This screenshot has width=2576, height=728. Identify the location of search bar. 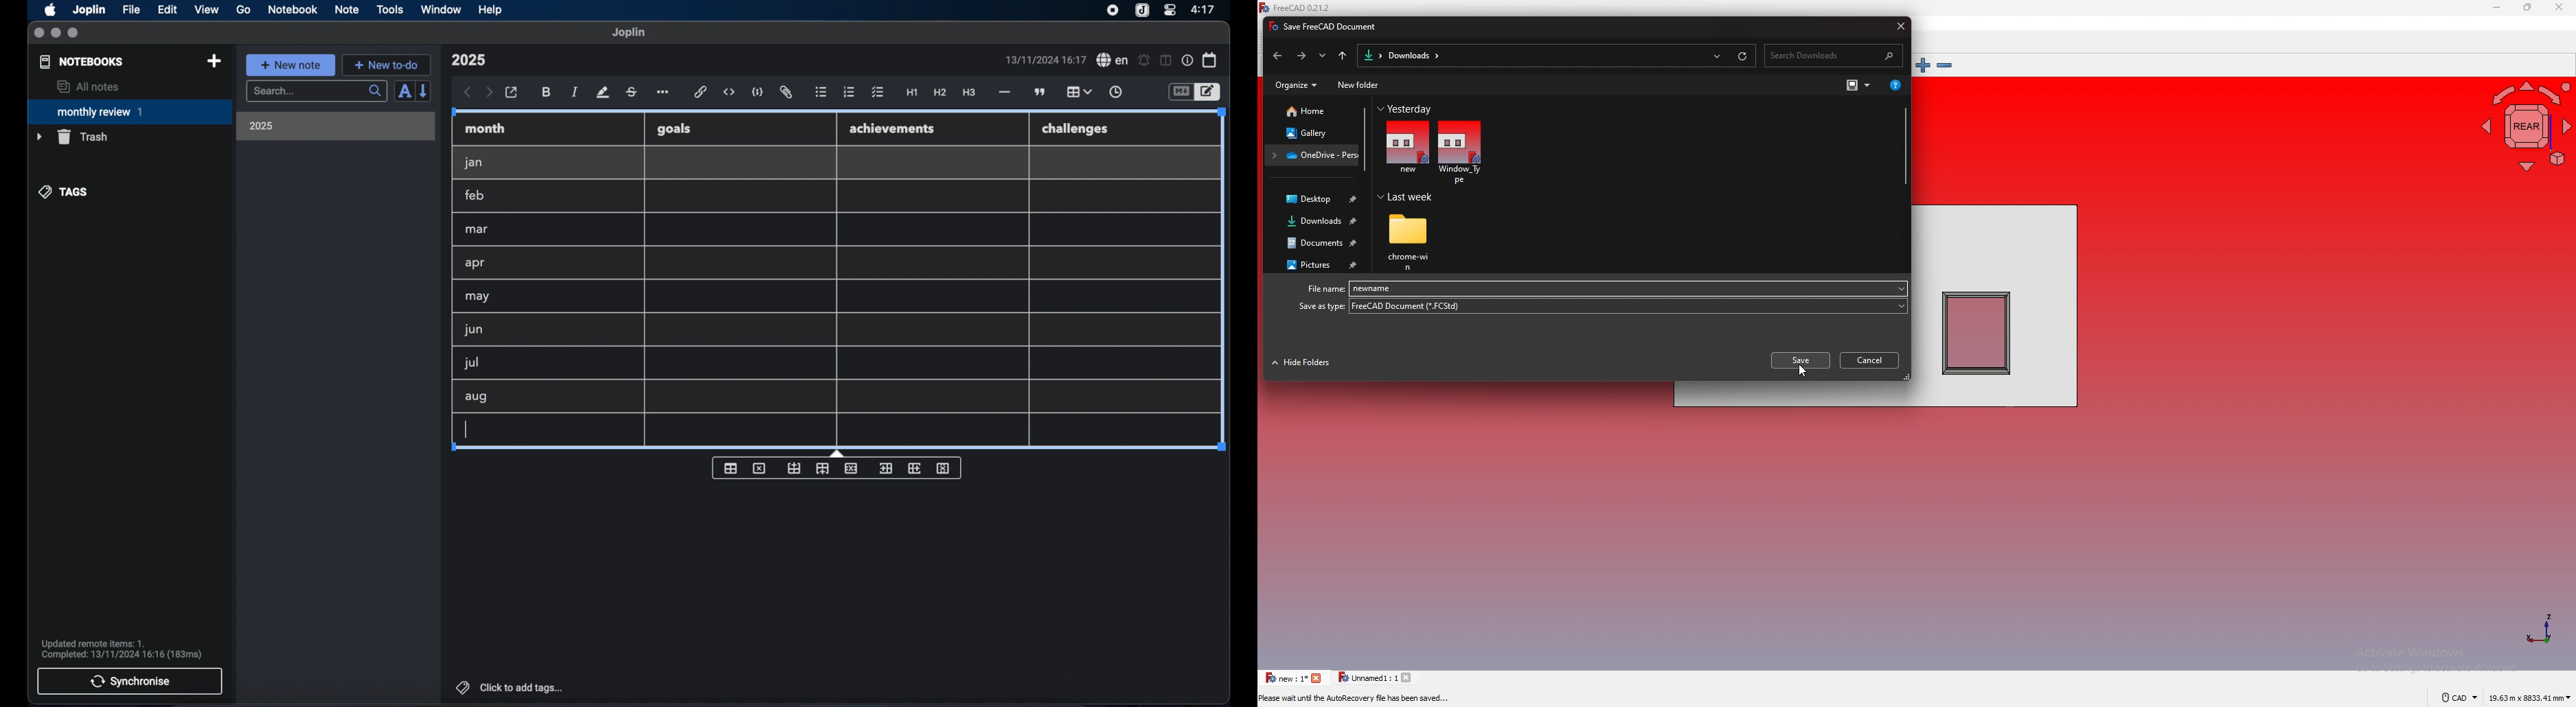
(316, 92).